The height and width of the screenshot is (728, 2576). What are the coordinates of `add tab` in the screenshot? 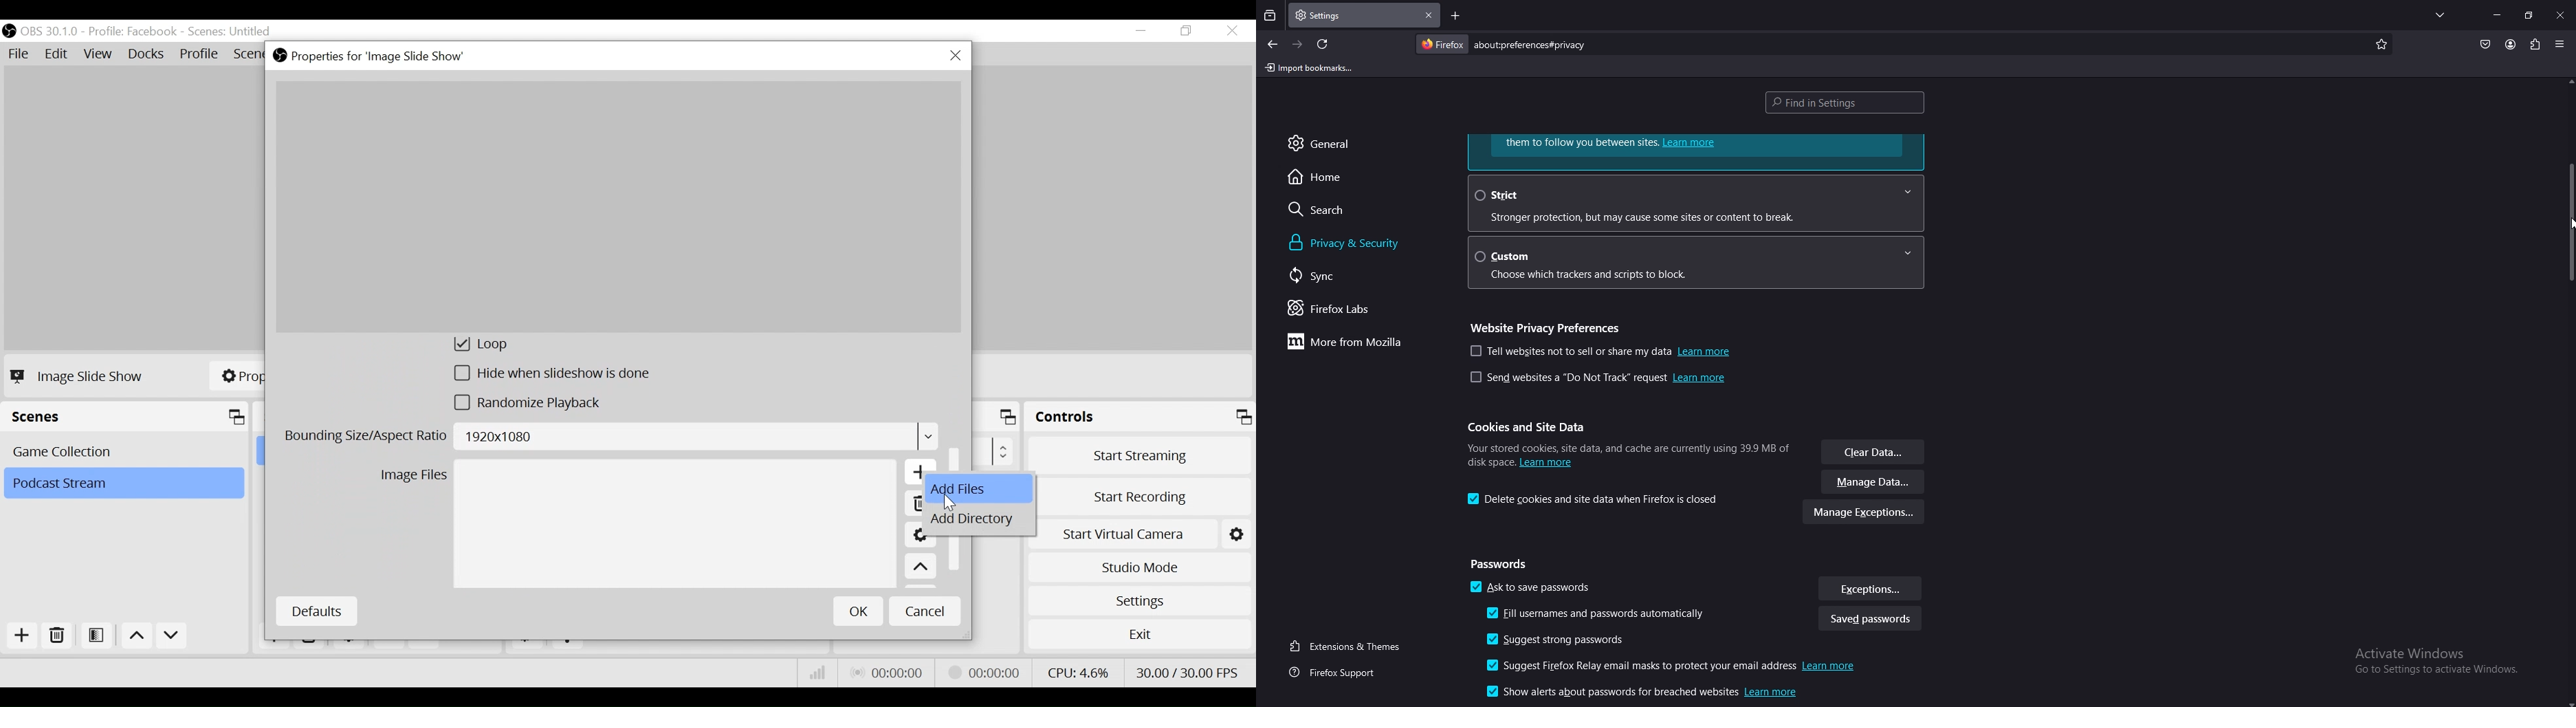 It's located at (1454, 15).